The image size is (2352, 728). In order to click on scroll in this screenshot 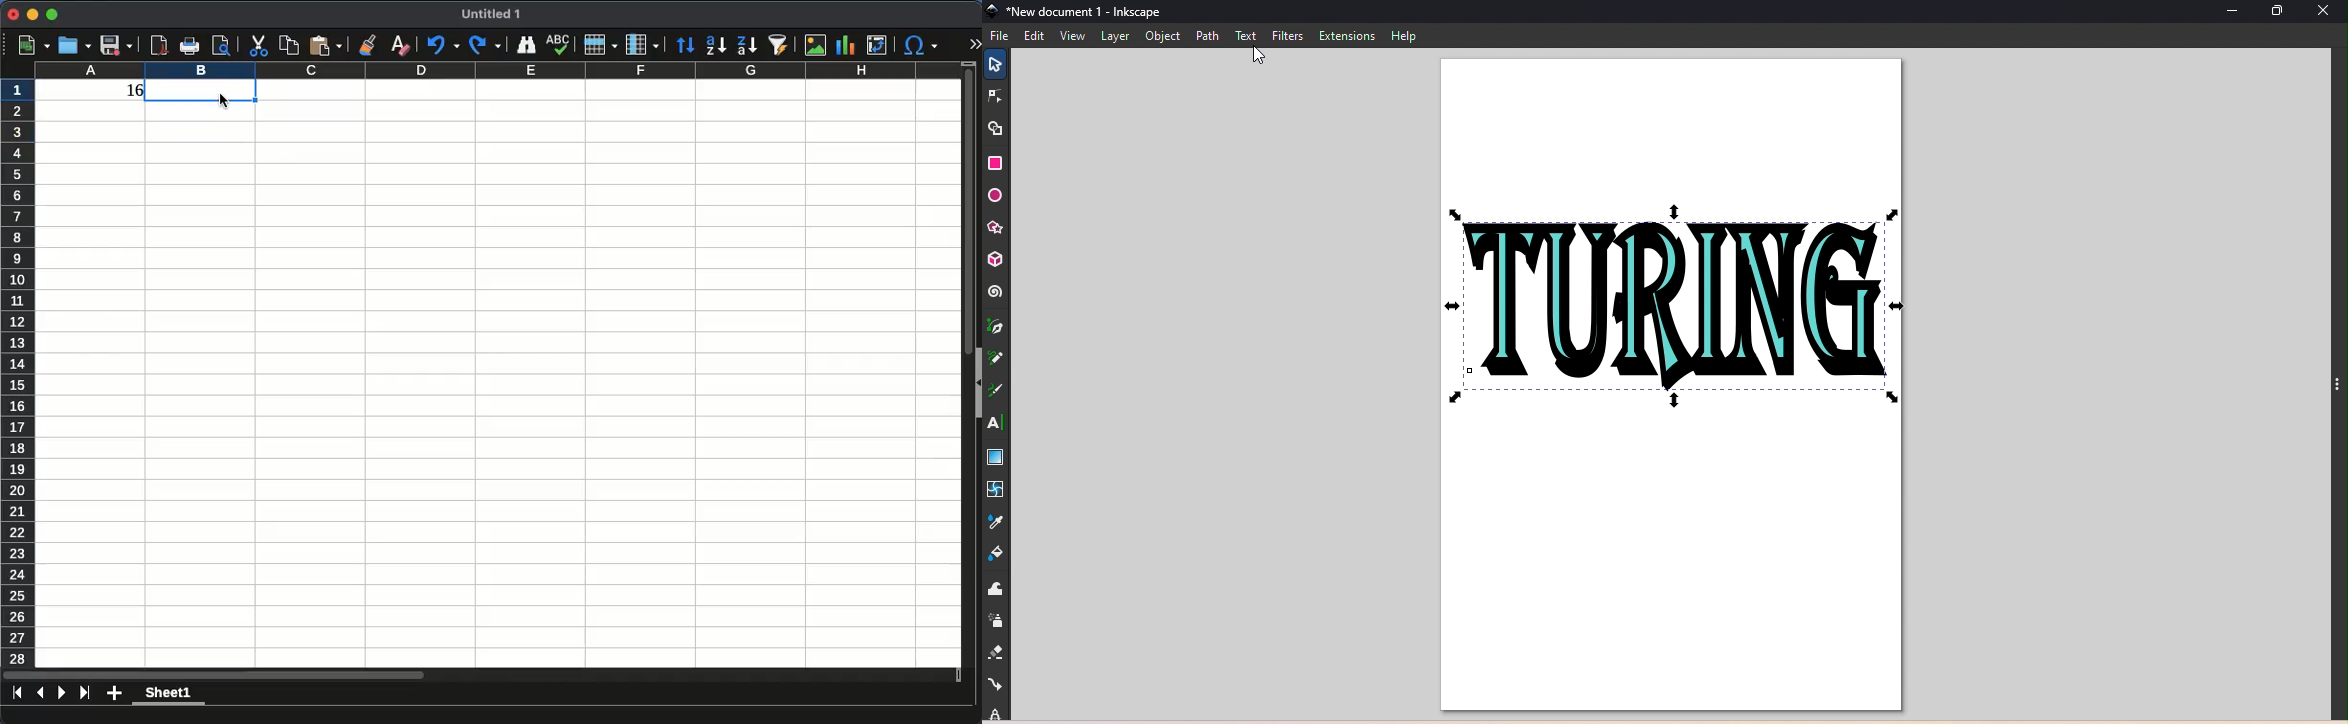, I will do `click(964, 365)`.